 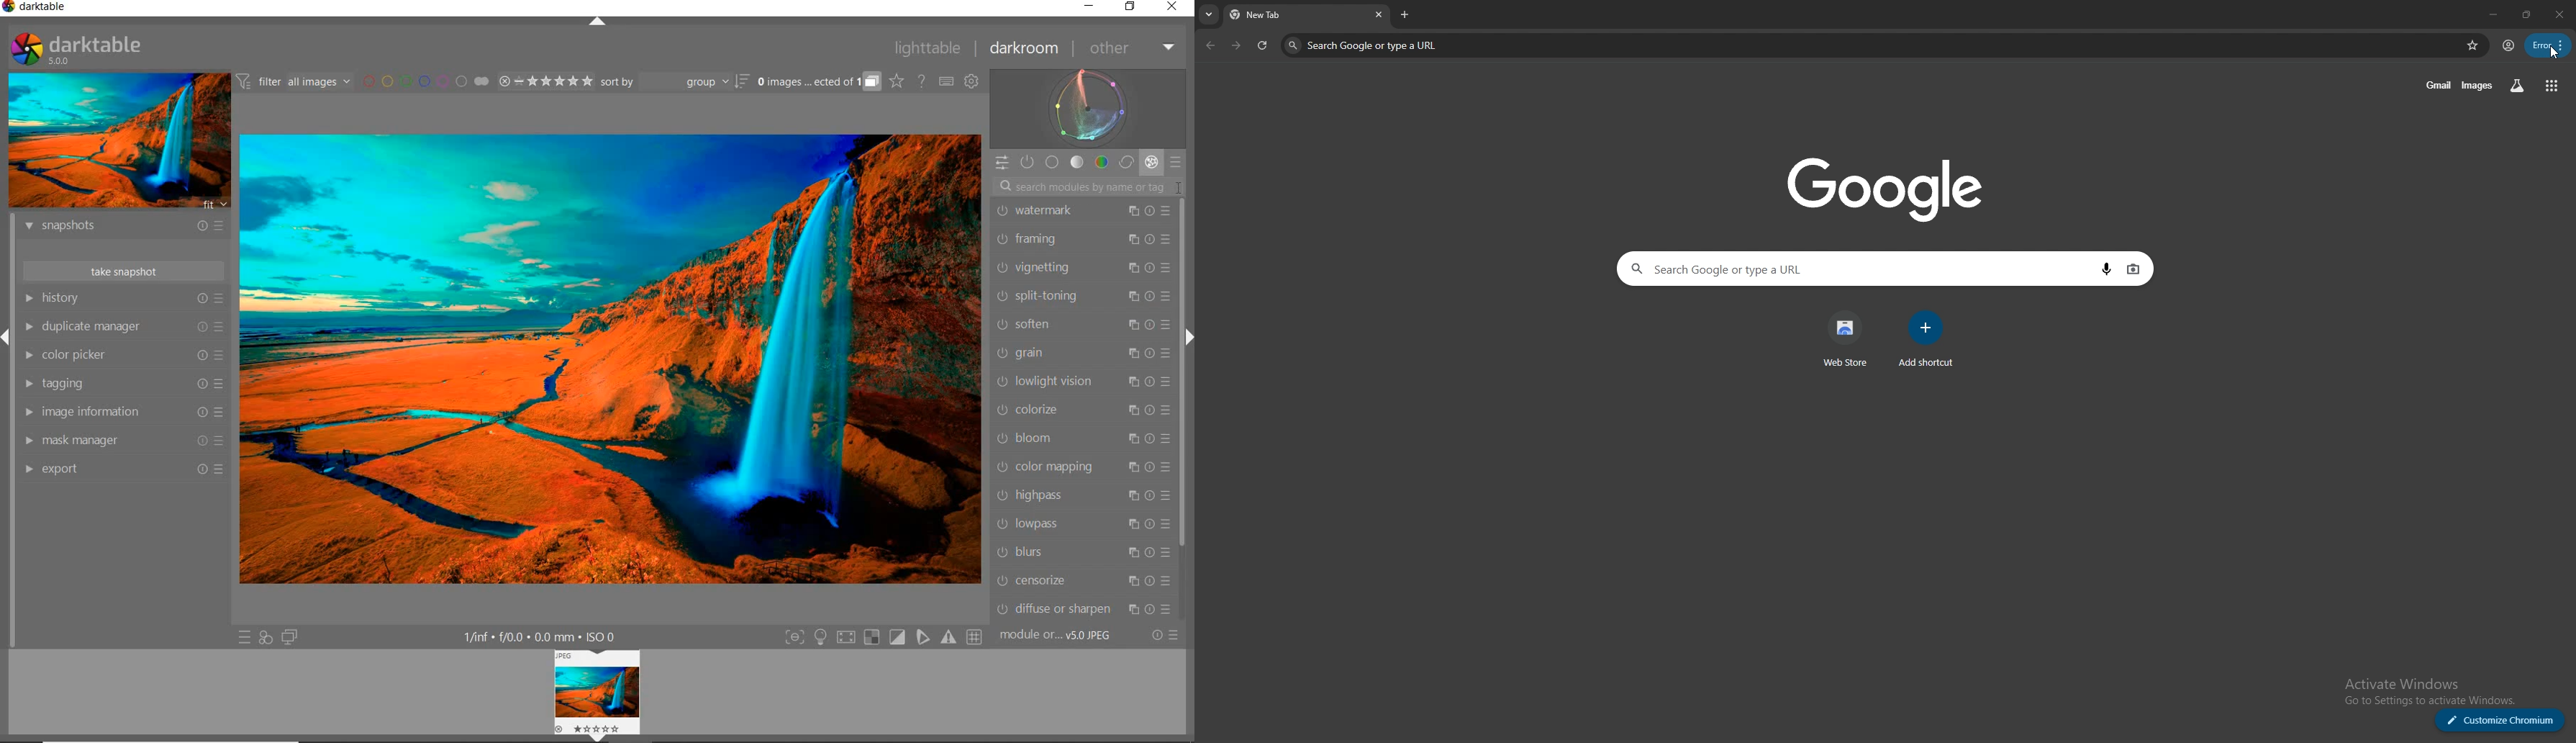 I want to click on TOGGLE MODES, so click(x=883, y=638).